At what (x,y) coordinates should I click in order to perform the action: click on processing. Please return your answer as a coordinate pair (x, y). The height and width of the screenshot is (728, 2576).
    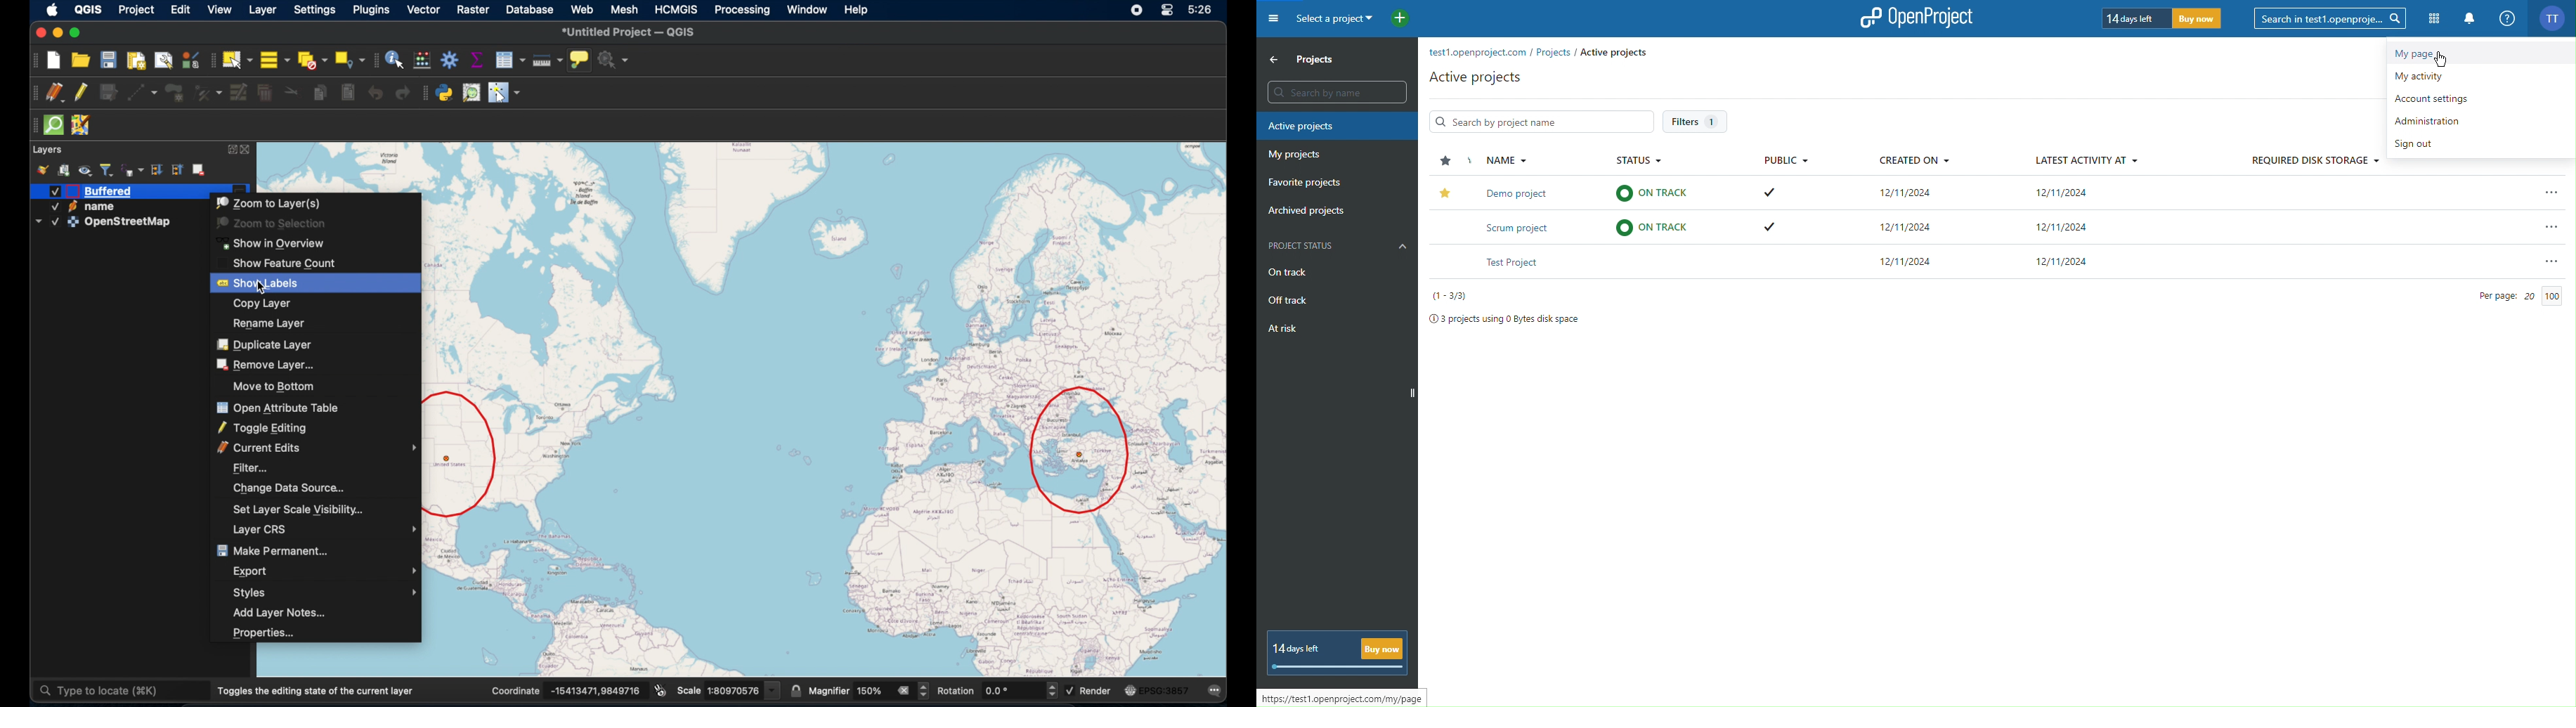
    Looking at the image, I should click on (743, 11).